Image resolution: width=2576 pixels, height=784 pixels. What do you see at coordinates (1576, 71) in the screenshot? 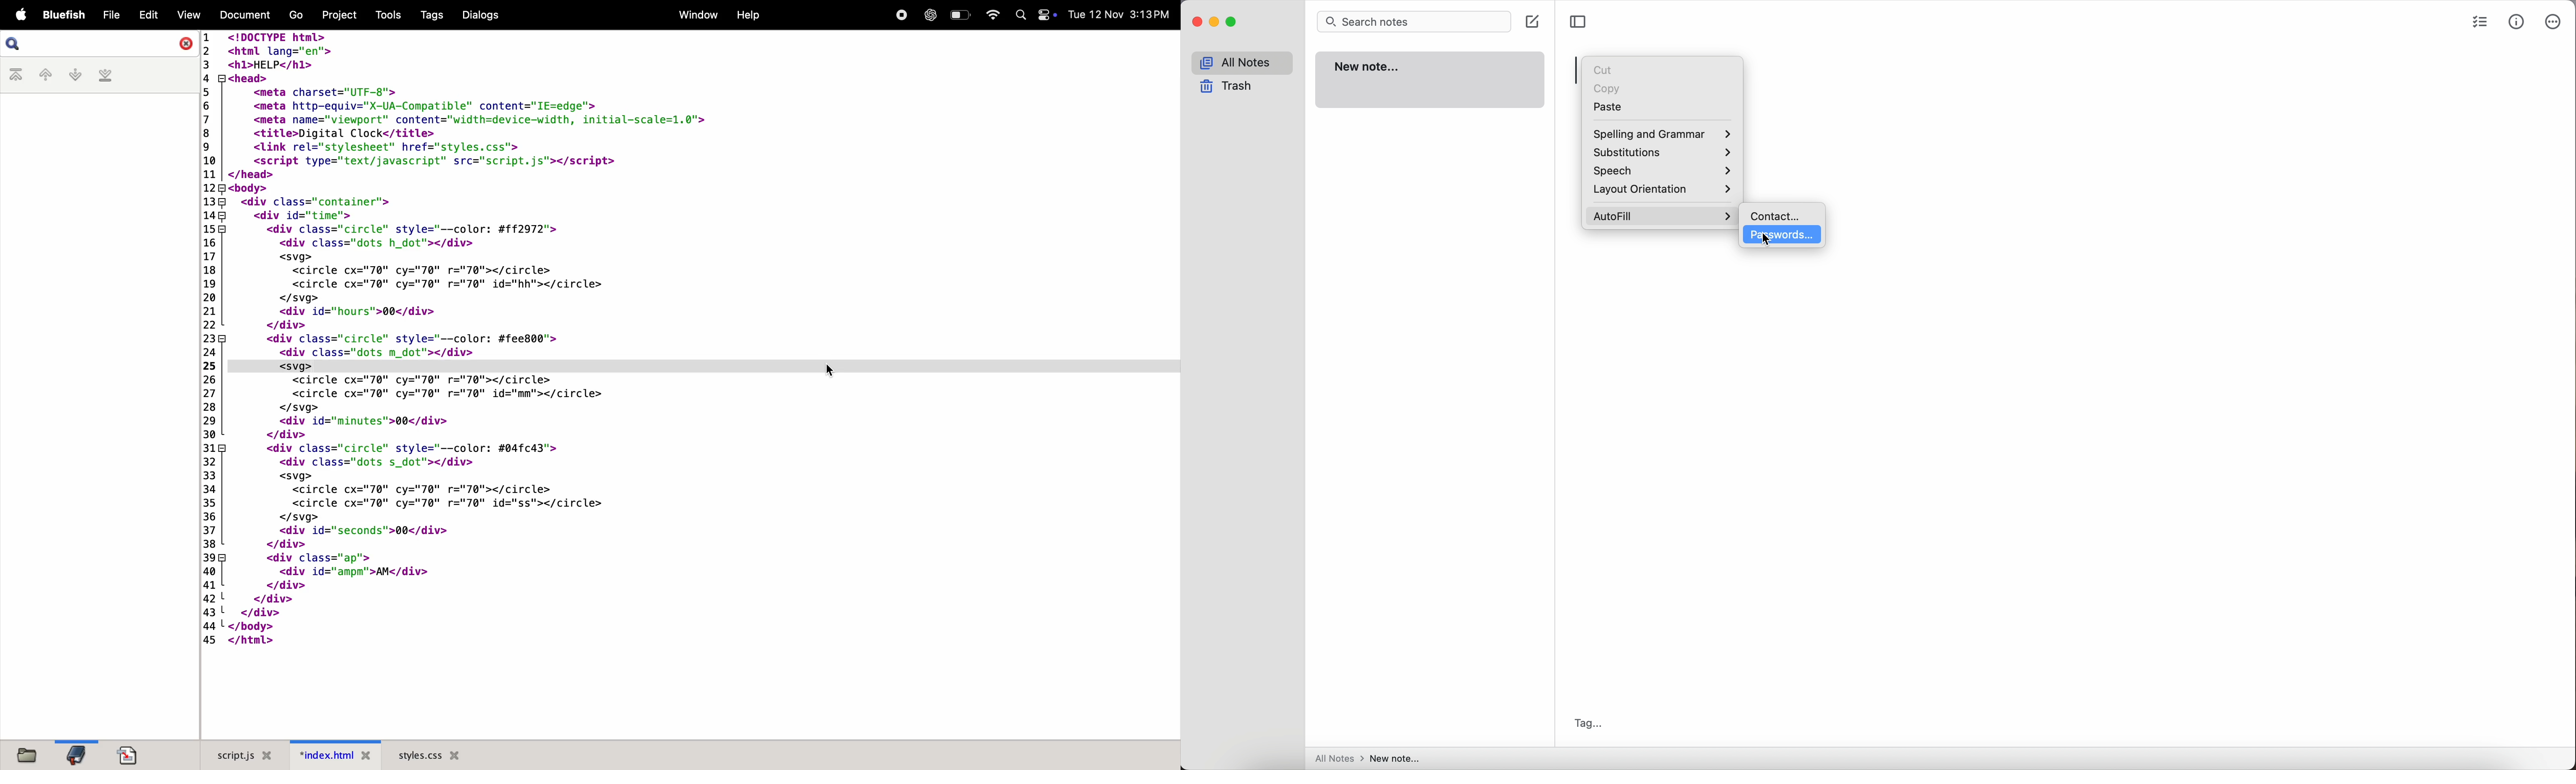
I see `space bar` at bounding box center [1576, 71].